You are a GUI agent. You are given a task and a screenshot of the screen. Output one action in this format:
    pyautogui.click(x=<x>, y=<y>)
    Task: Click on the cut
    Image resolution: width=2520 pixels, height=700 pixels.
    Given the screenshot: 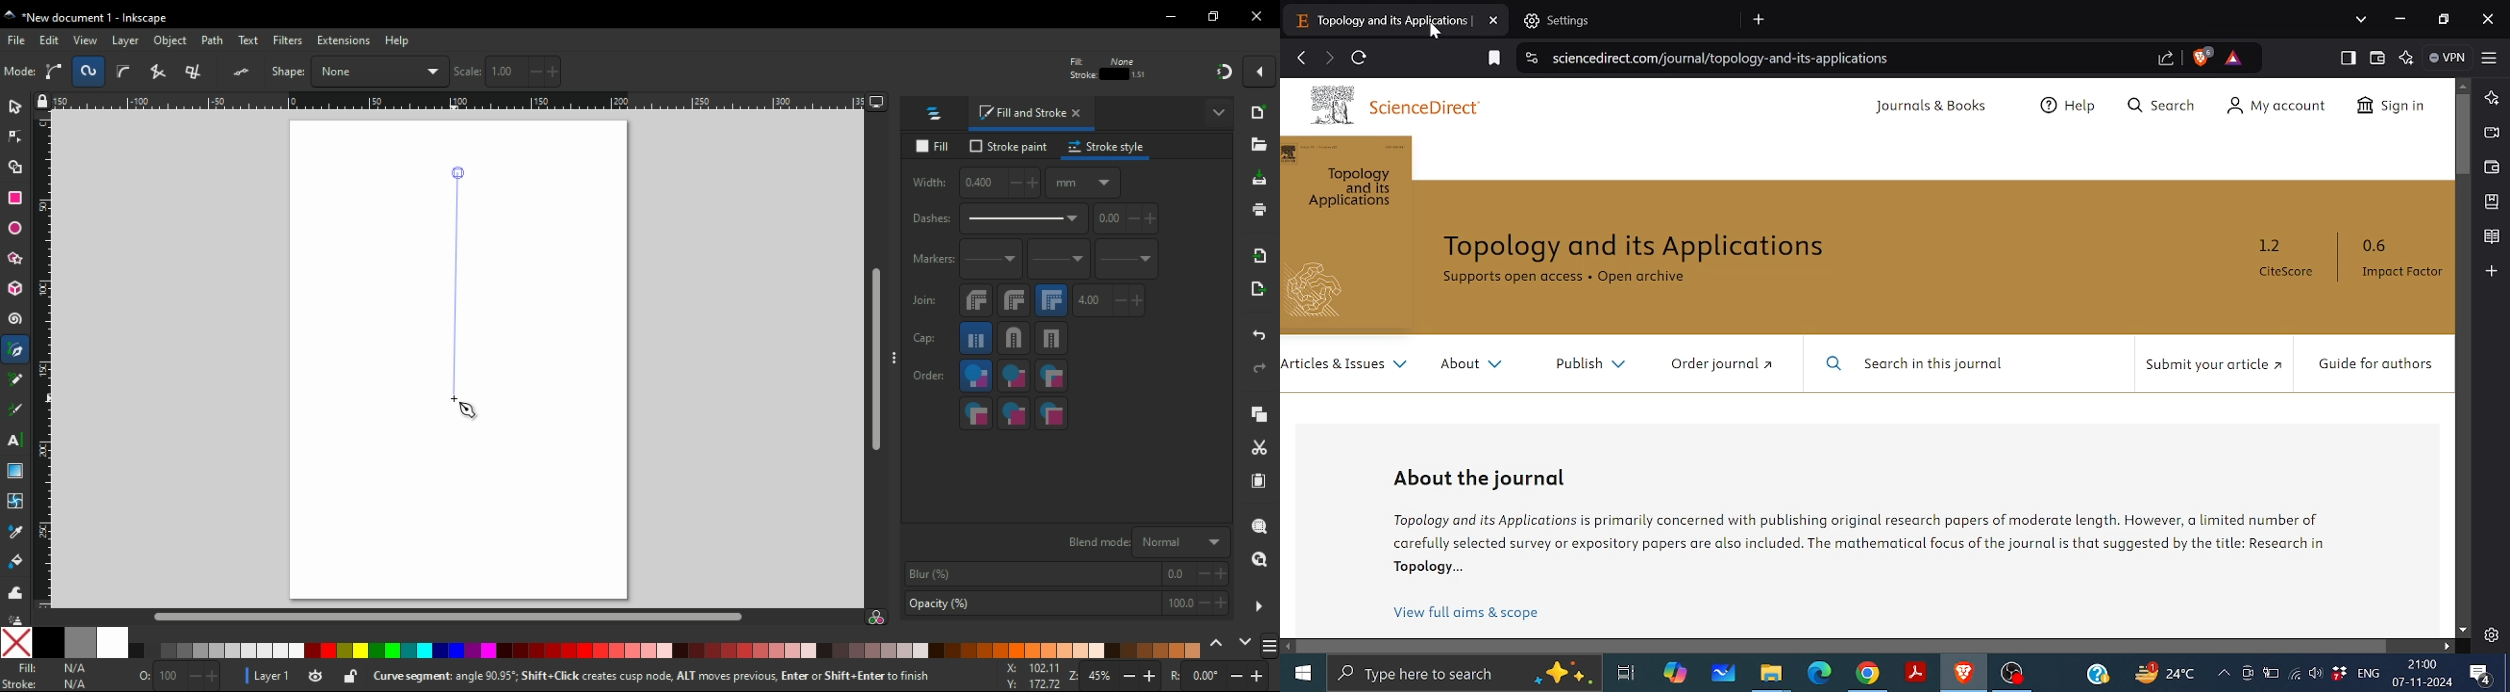 What is the action you would take?
    pyautogui.click(x=1258, y=449)
    